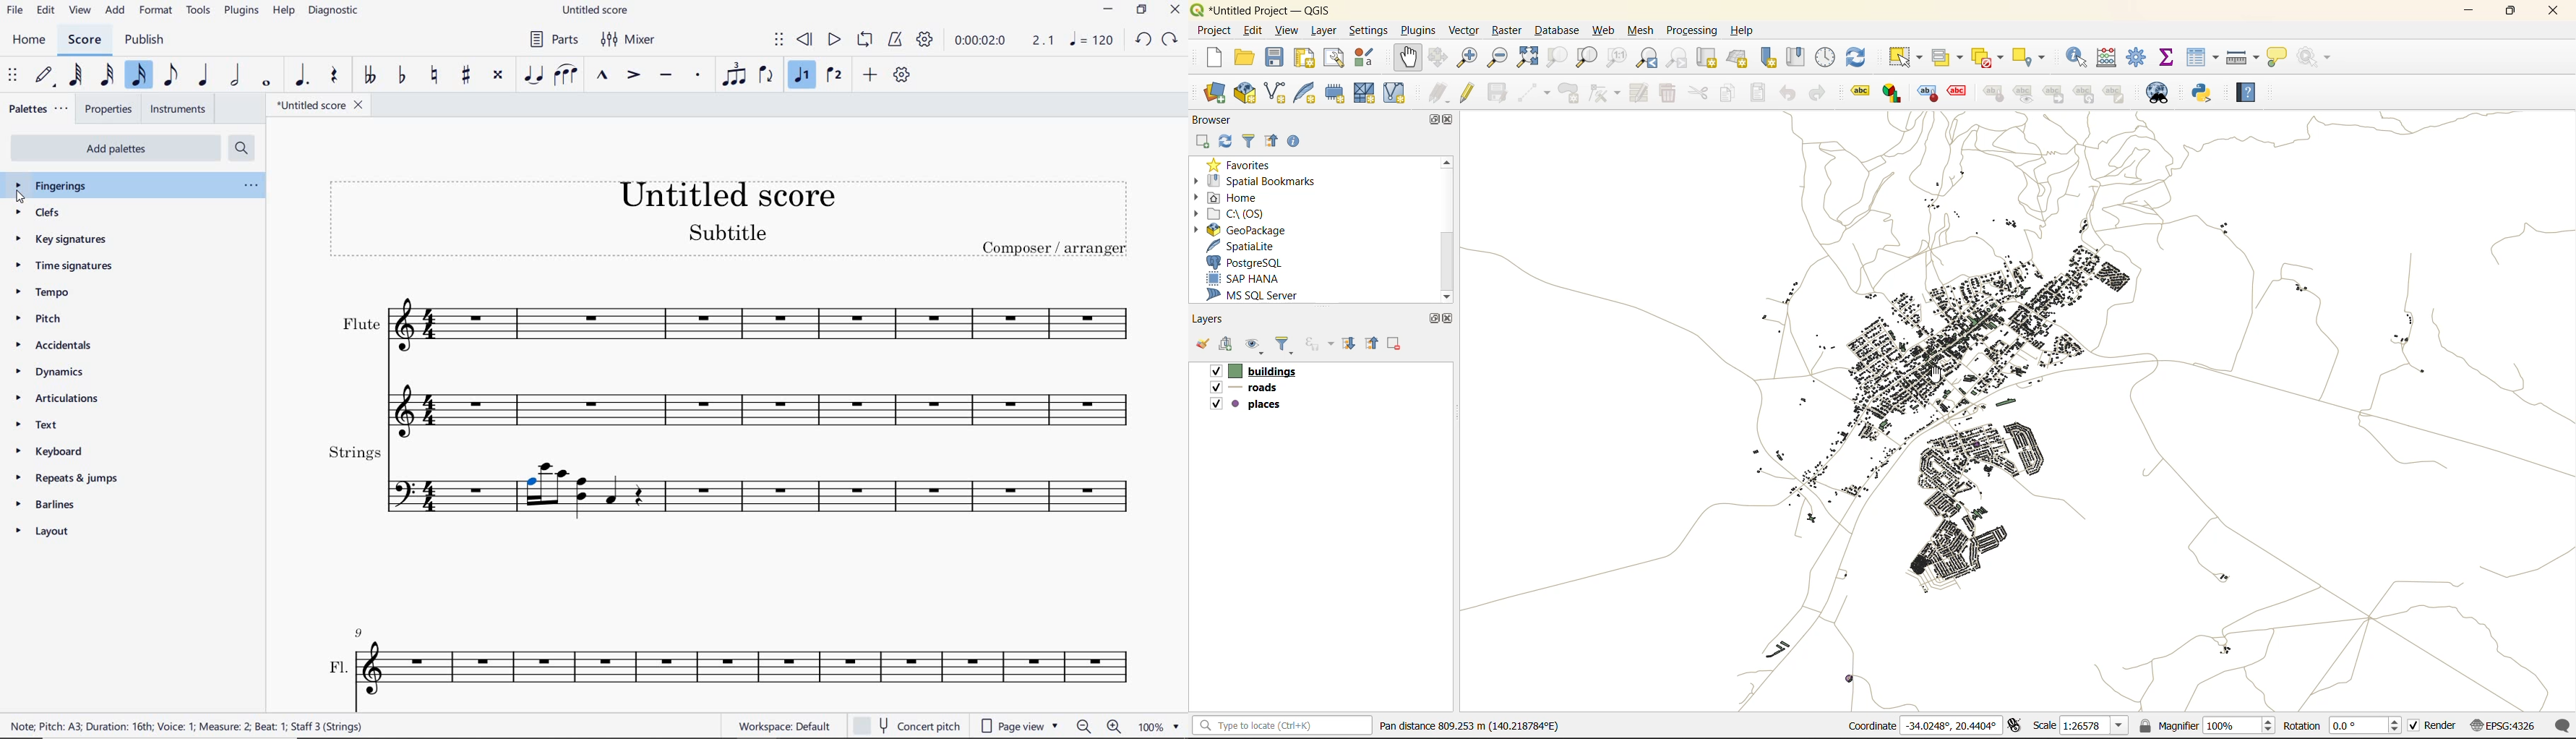  What do you see at coordinates (1760, 92) in the screenshot?
I see `paste` at bounding box center [1760, 92].